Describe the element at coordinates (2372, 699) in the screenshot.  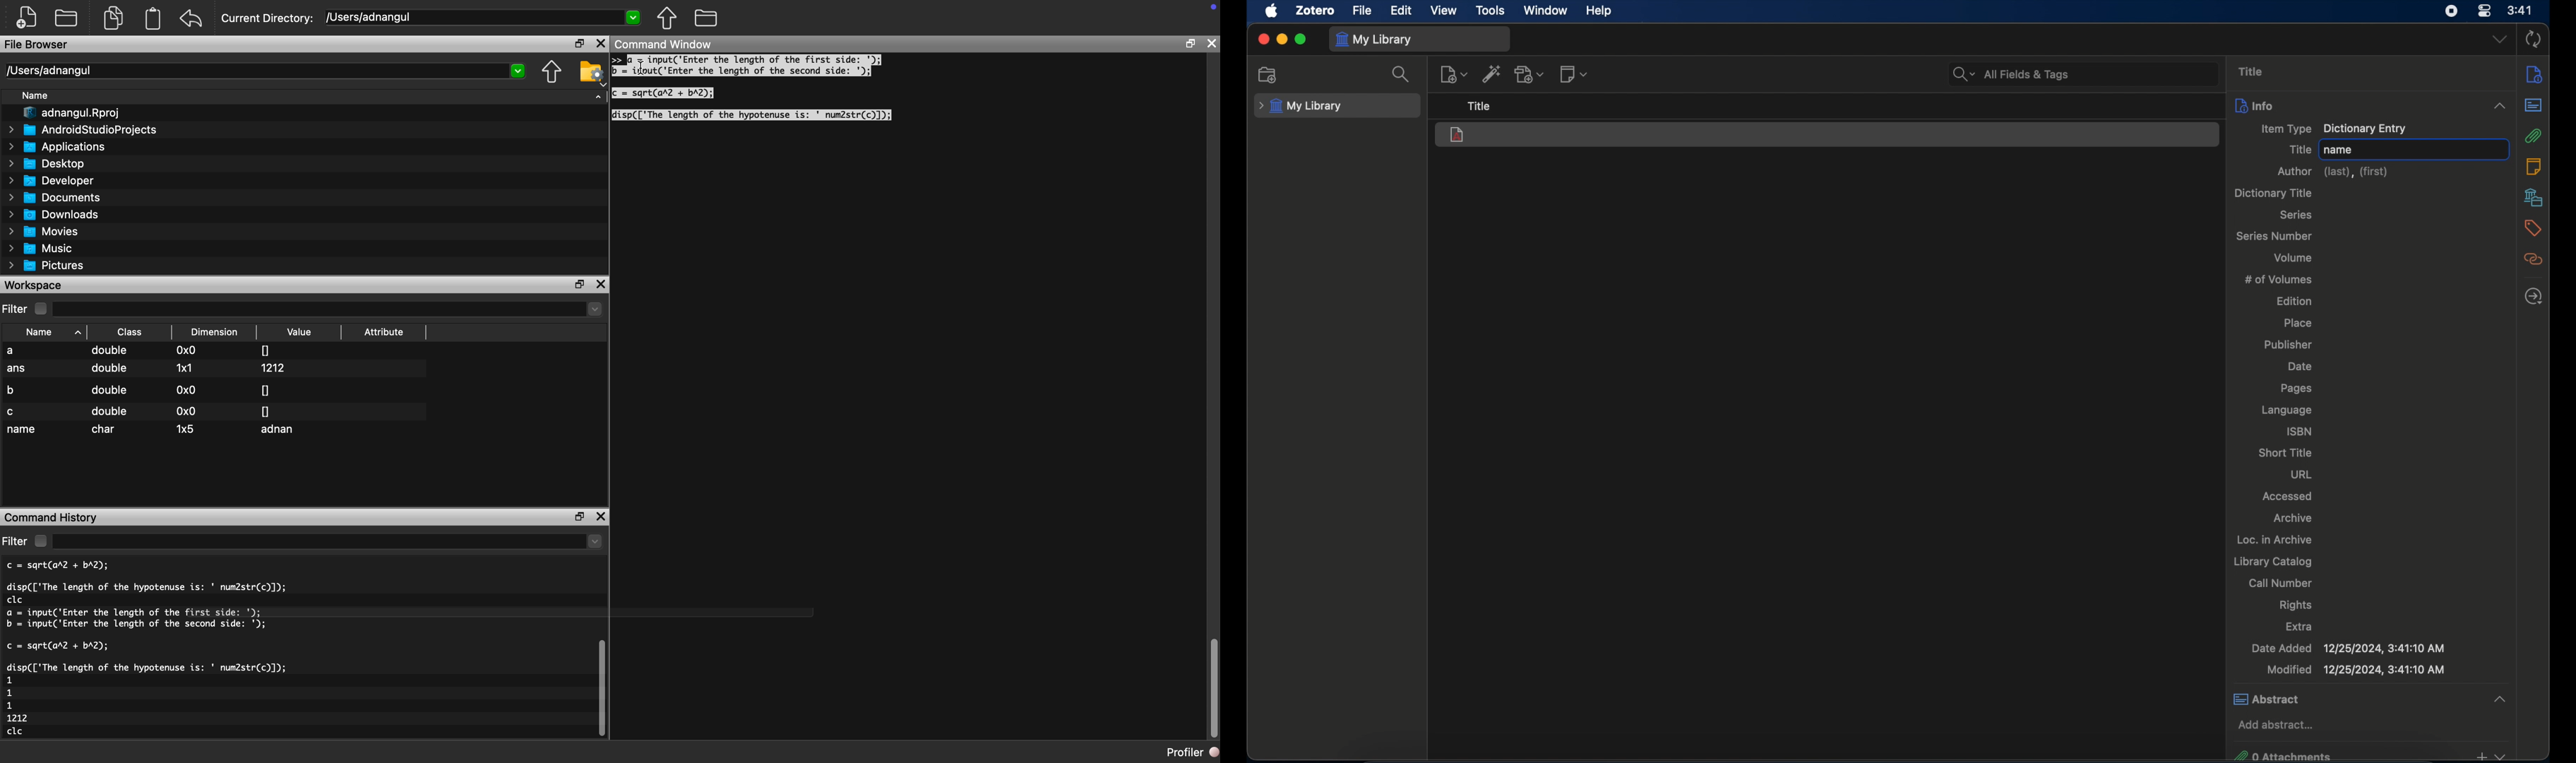
I see `abstract` at that location.